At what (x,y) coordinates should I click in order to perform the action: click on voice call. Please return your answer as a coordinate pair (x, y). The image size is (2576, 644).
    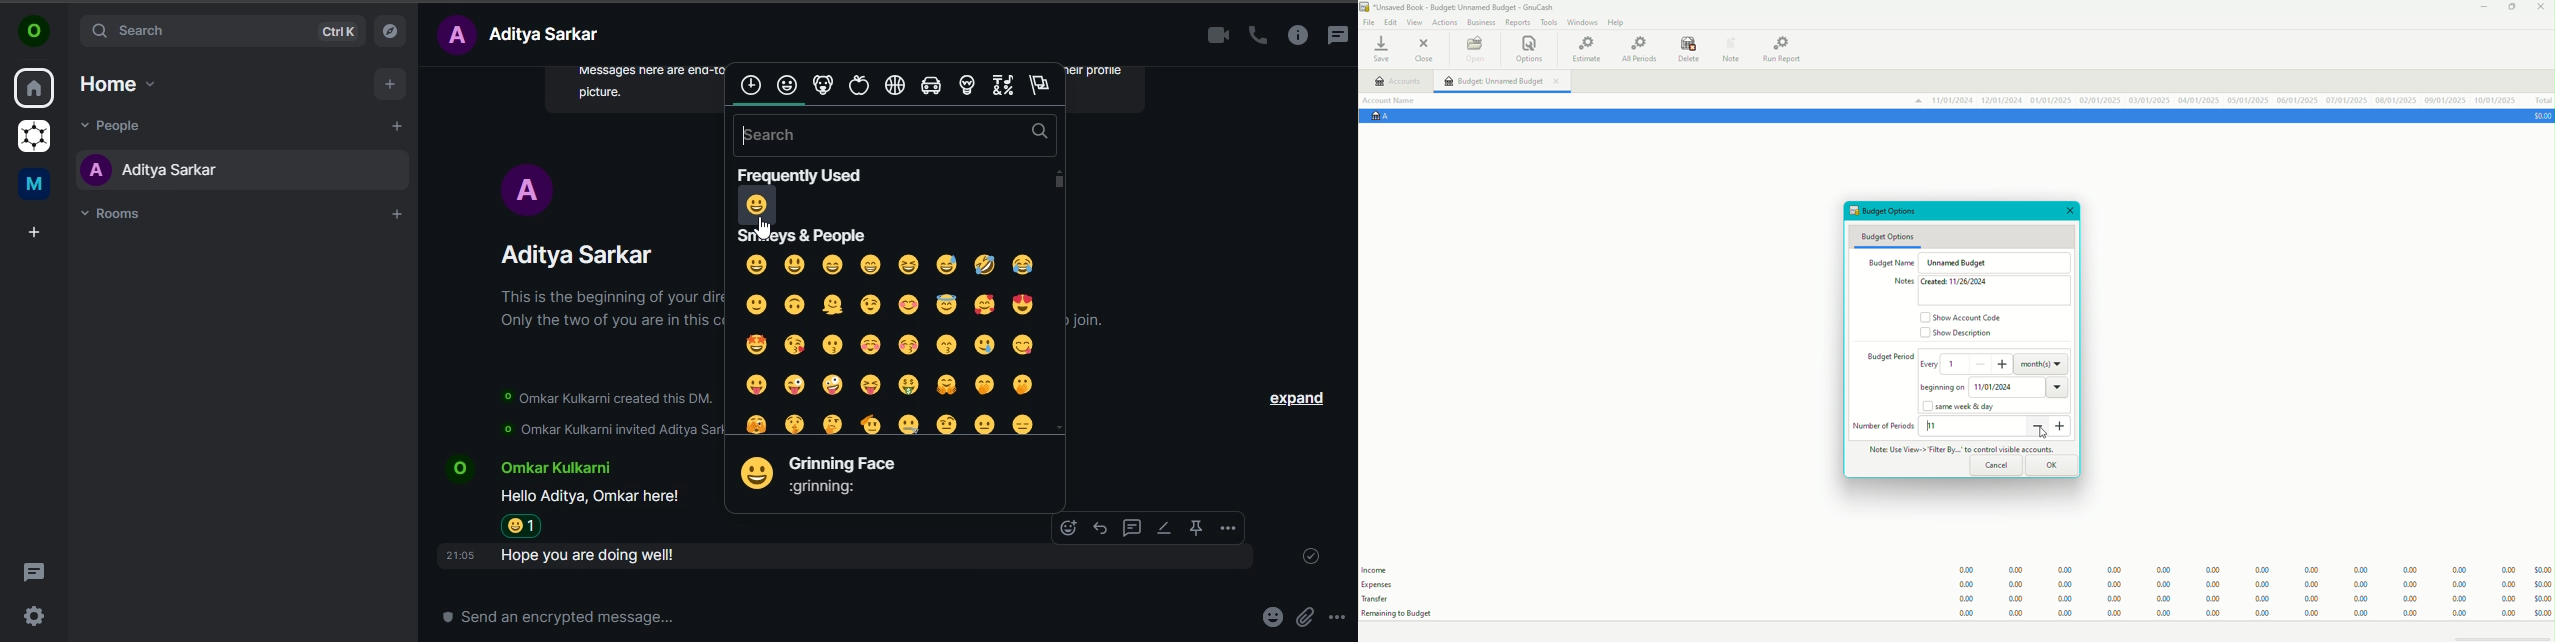
    Looking at the image, I should click on (1254, 36).